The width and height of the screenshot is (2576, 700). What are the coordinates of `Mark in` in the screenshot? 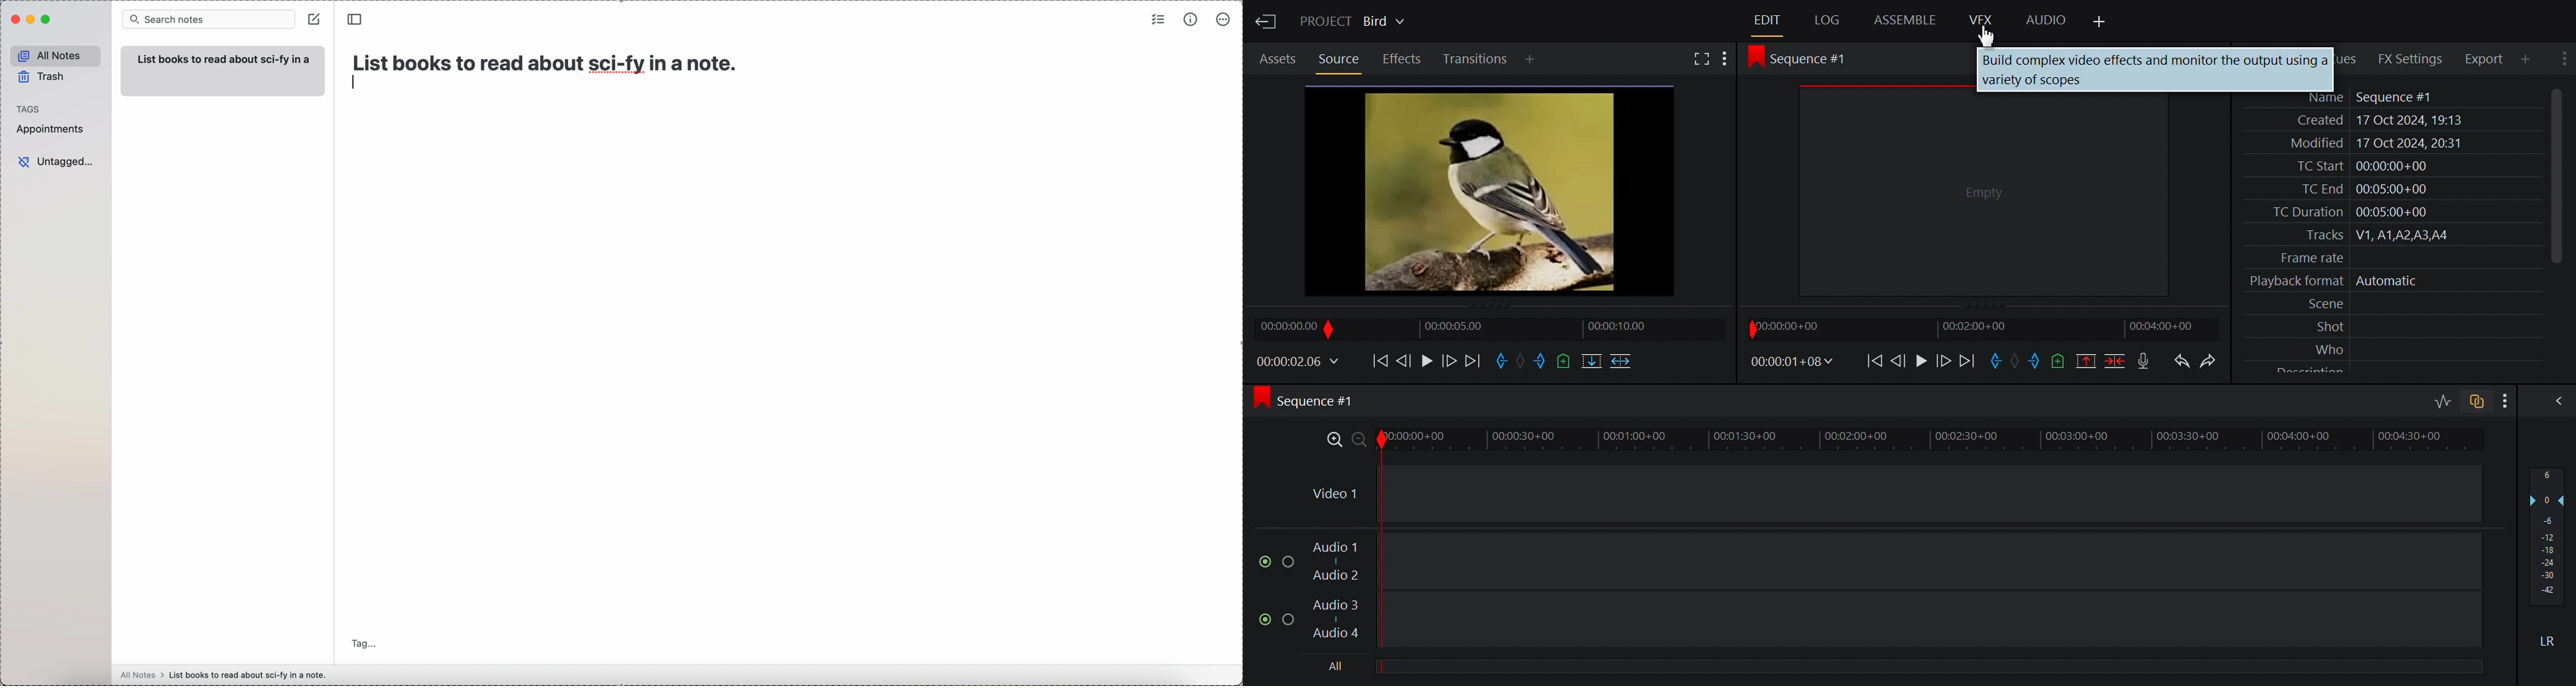 It's located at (1993, 360).